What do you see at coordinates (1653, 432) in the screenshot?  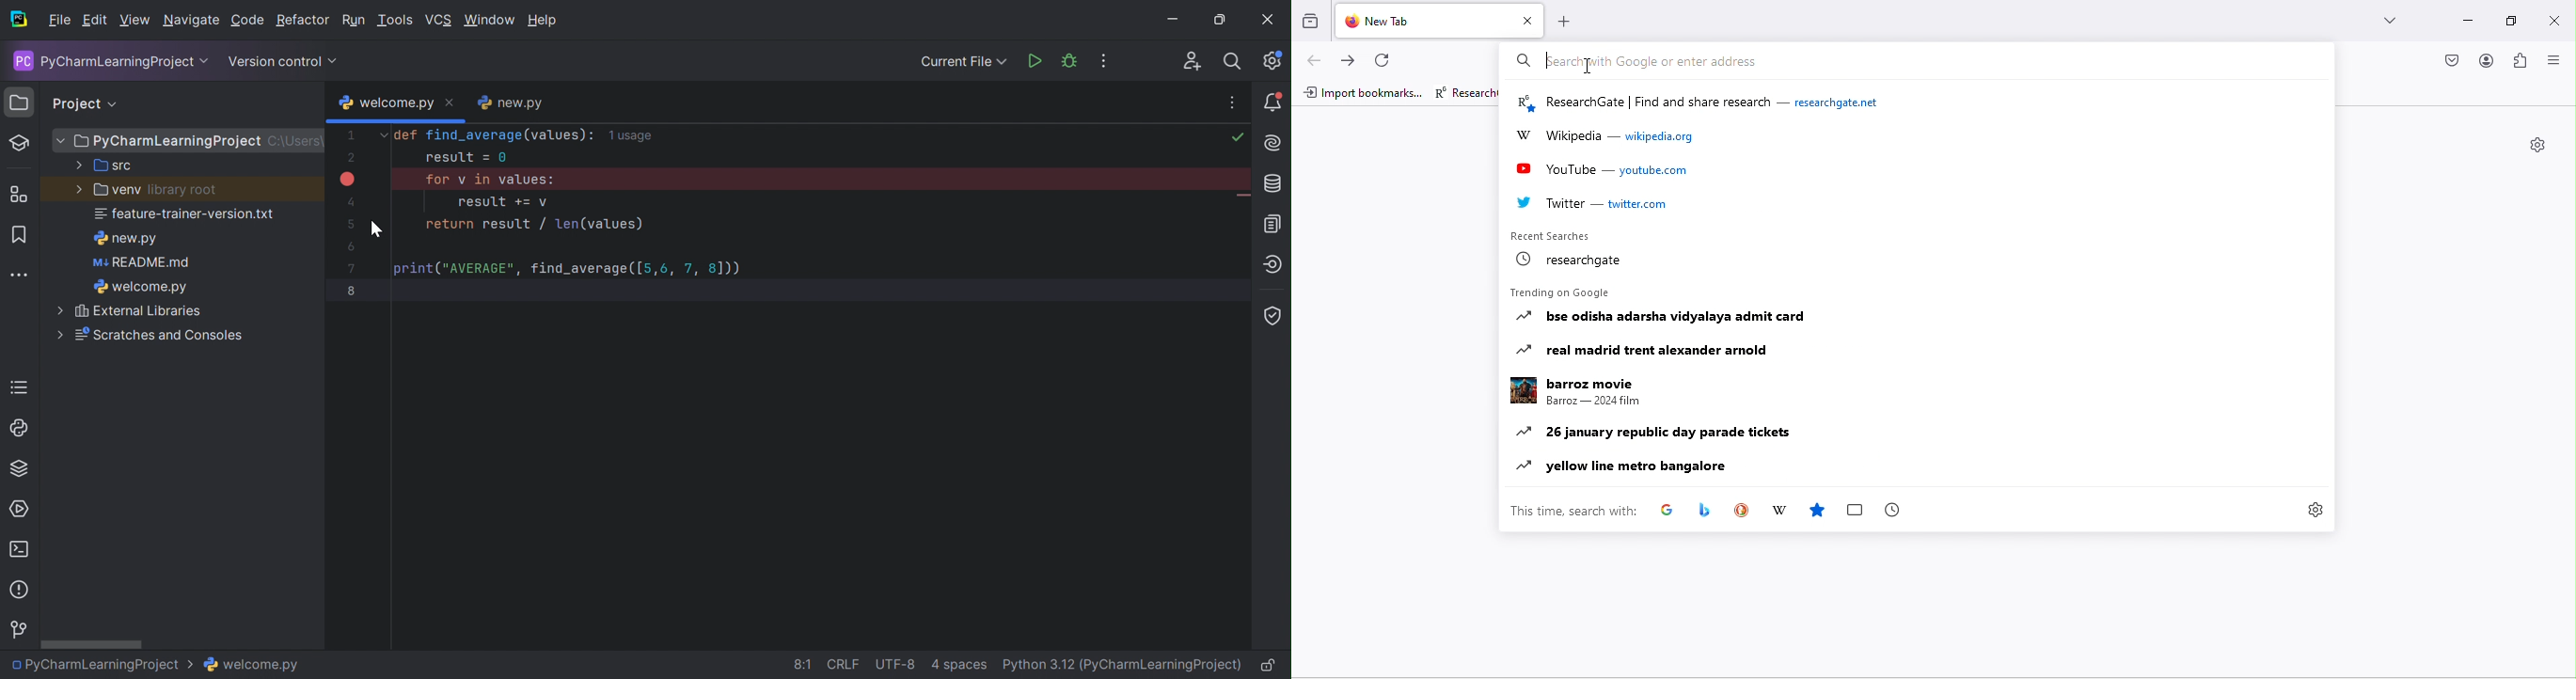 I see `26 january republic day parade tickets` at bounding box center [1653, 432].